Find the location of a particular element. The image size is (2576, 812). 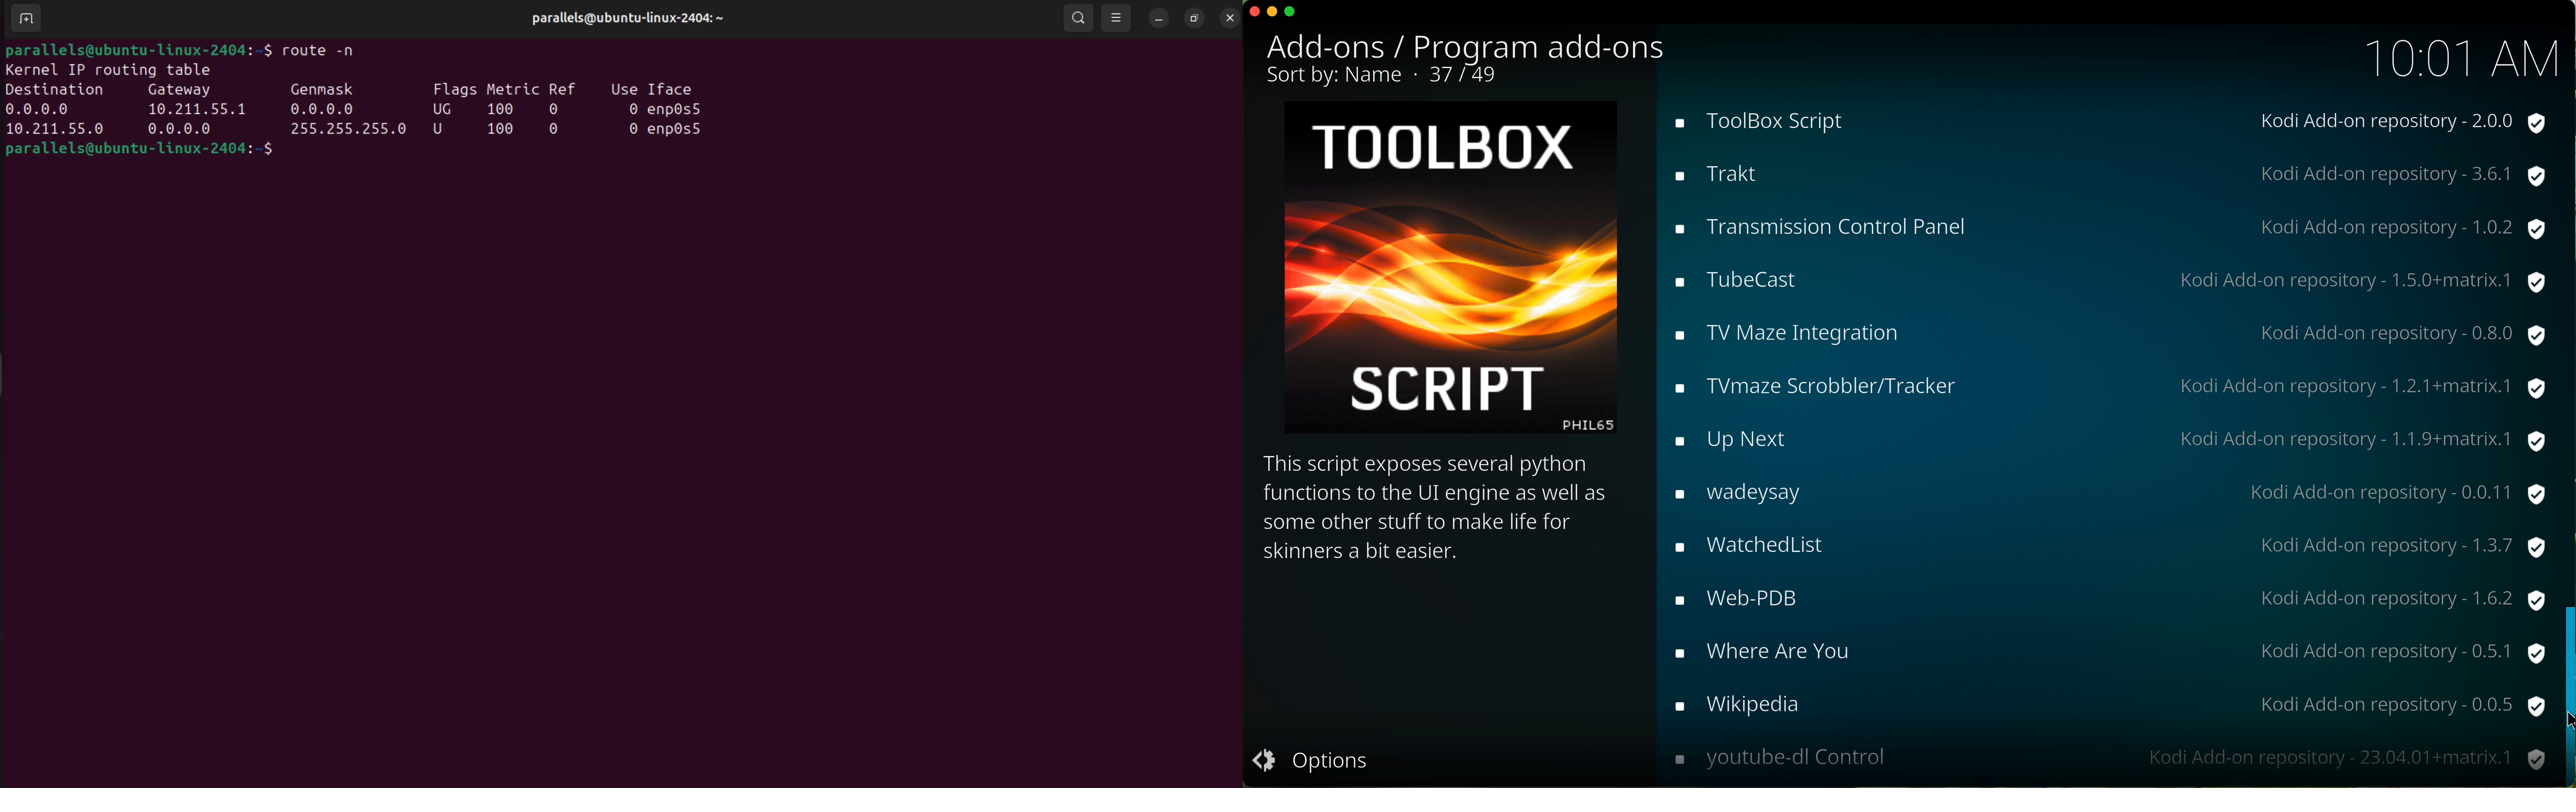

10.255.55.0 is located at coordinates (58, 131).